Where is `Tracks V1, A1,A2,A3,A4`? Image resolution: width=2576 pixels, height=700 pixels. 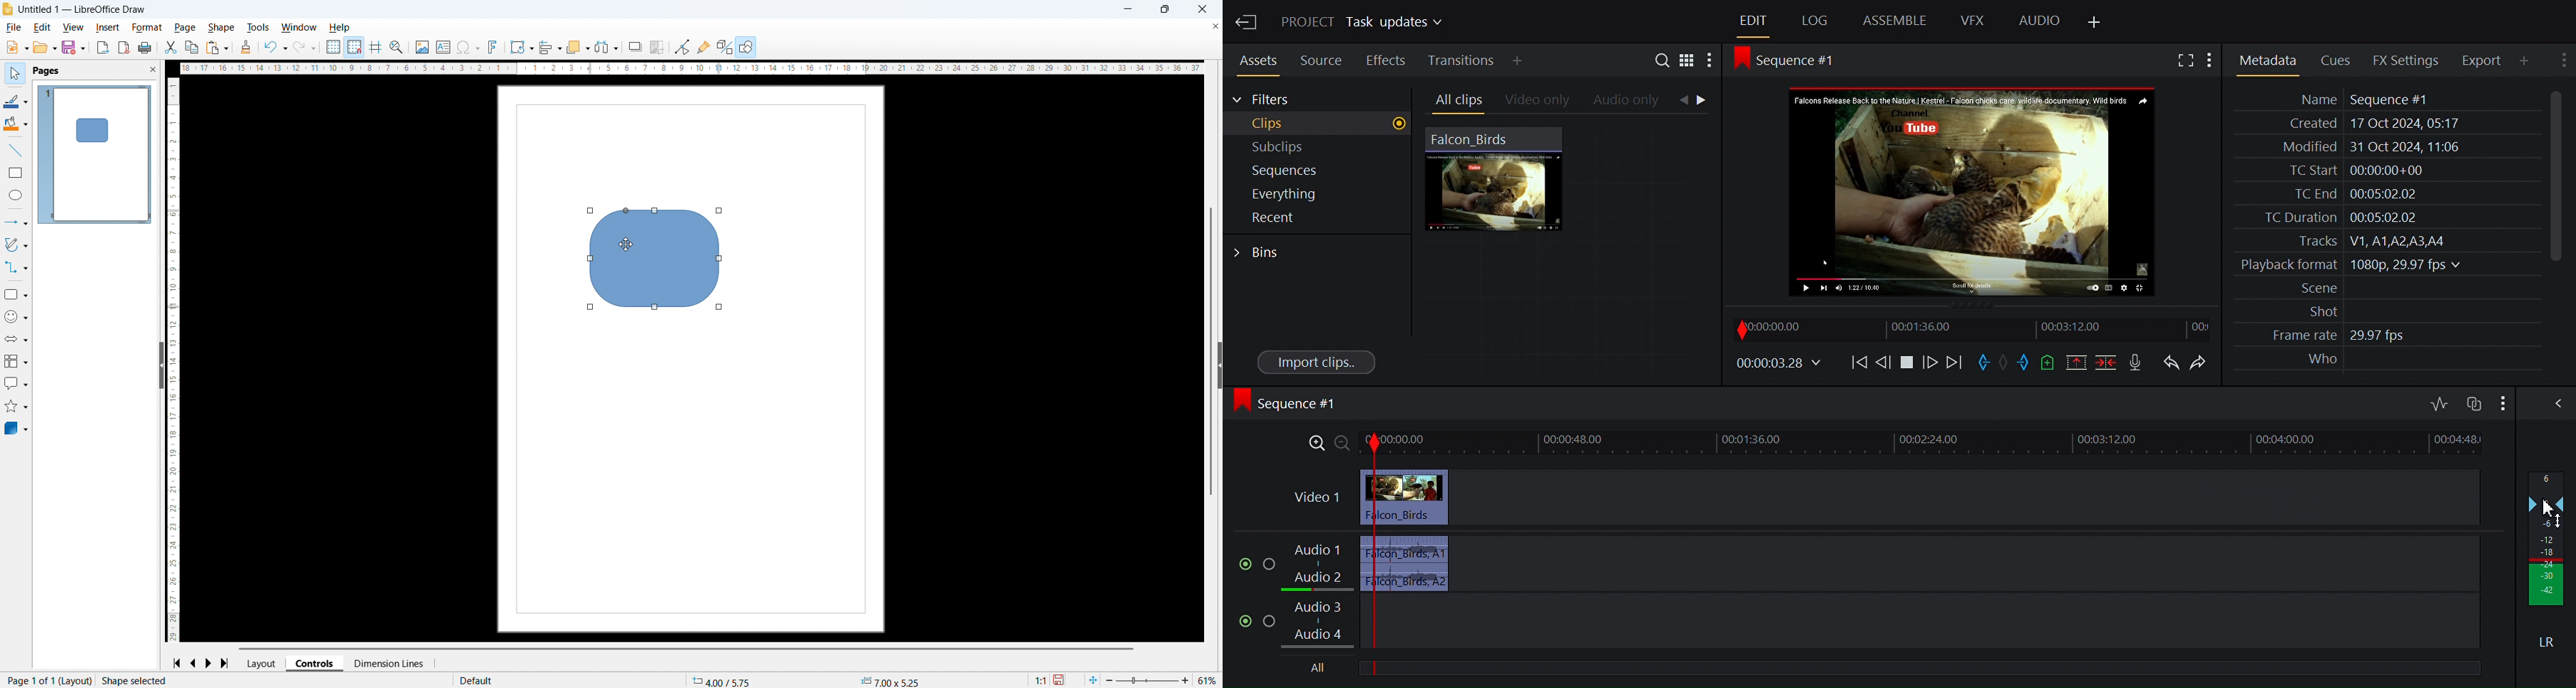 Tracks V1, A1,A2,A3,A4 is located at coordinates (2364, 241).